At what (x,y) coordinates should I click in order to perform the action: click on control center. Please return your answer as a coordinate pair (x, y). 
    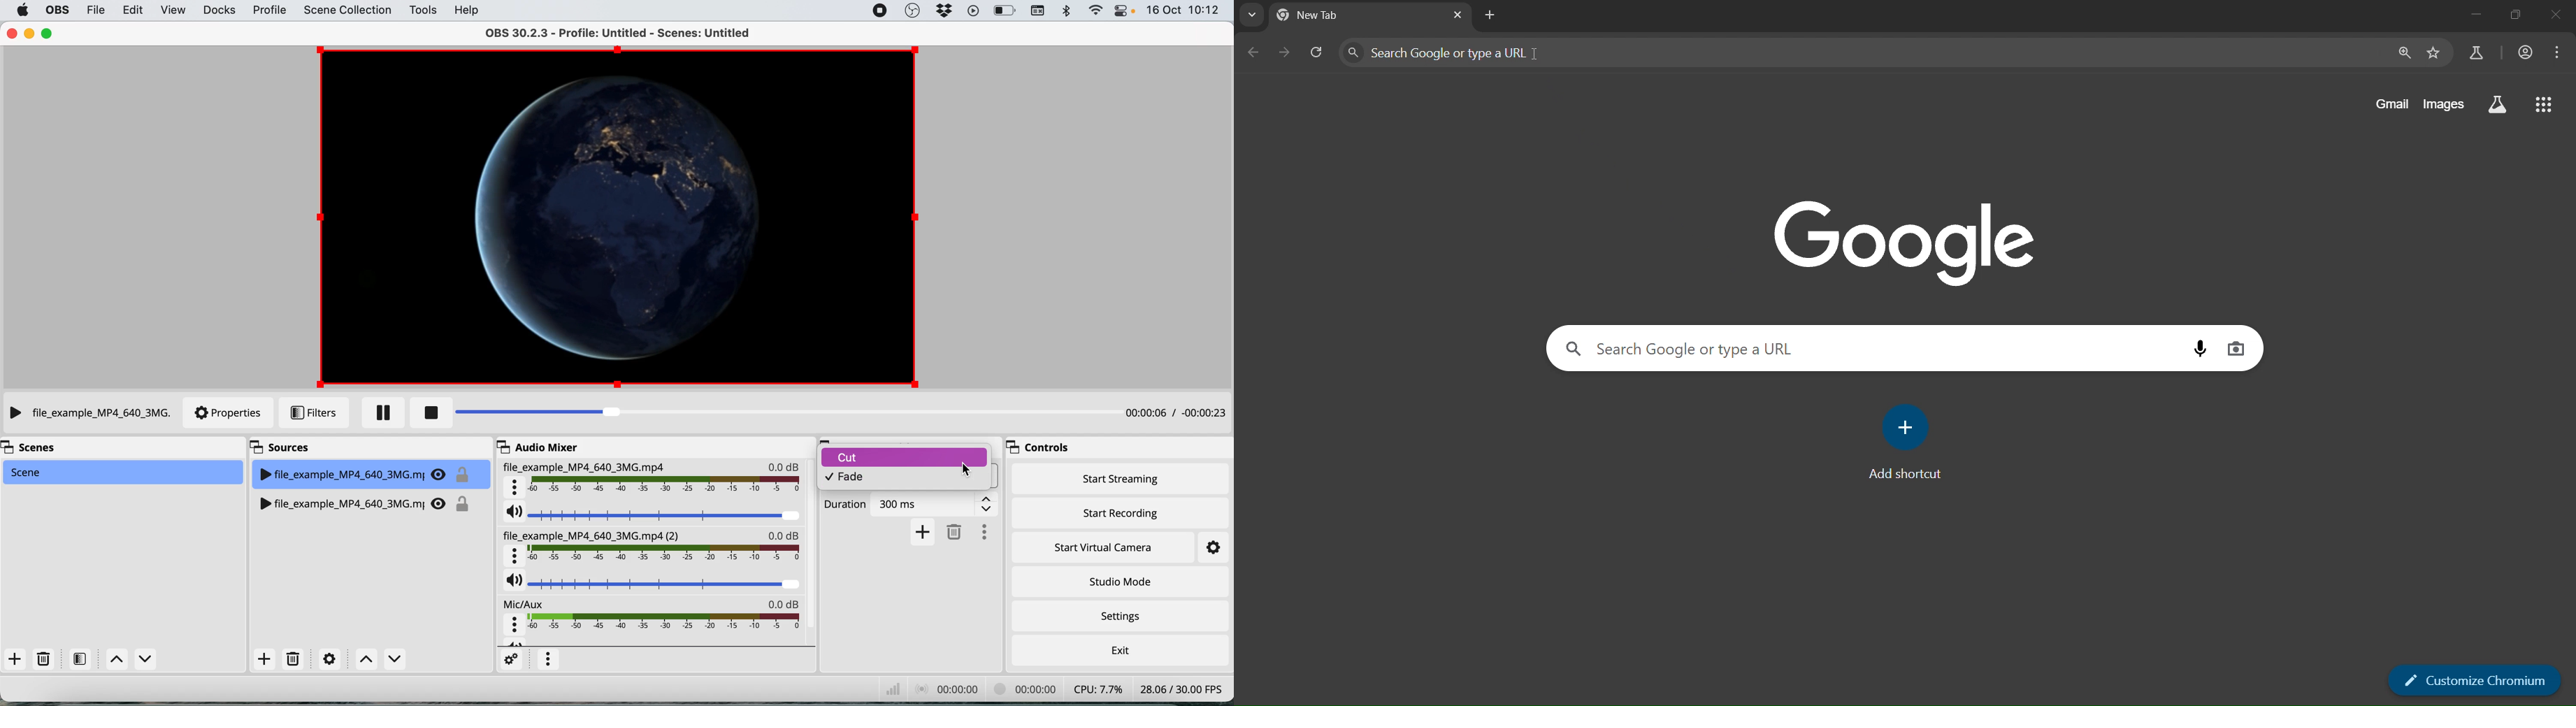
    Looking at the image, I should click on (1127, 11).